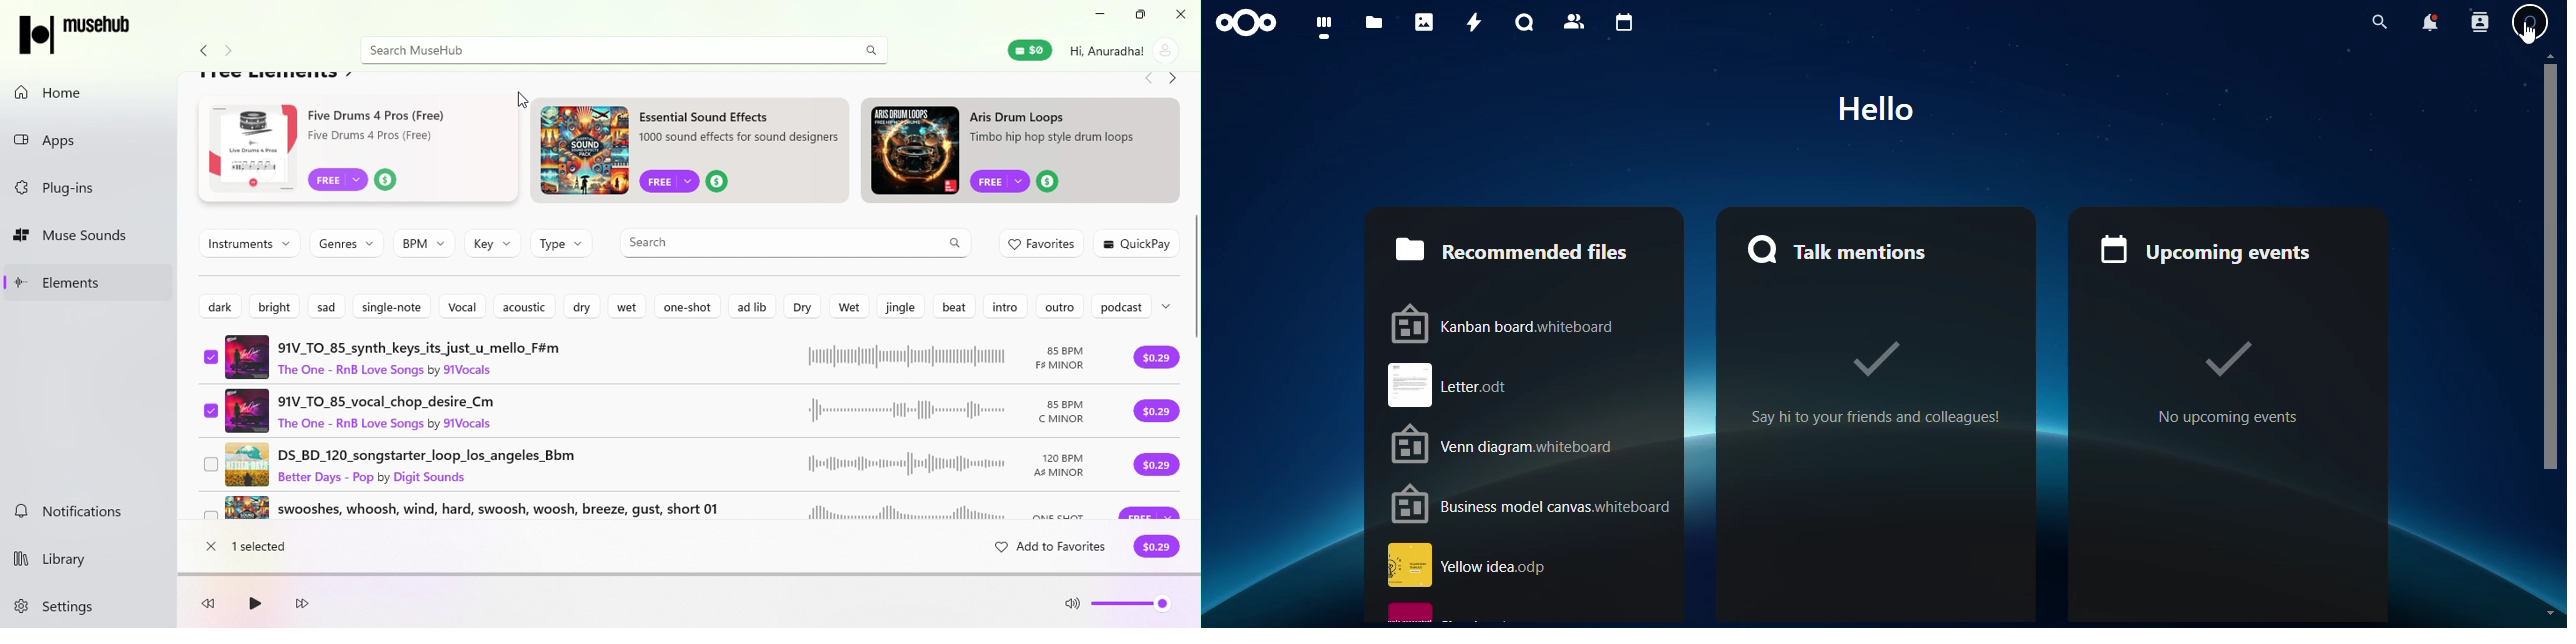  What do you see at coordinates (1029, 50) in the screenshot?
I see `Muse Wallet` at bounding box center [1029, 50].